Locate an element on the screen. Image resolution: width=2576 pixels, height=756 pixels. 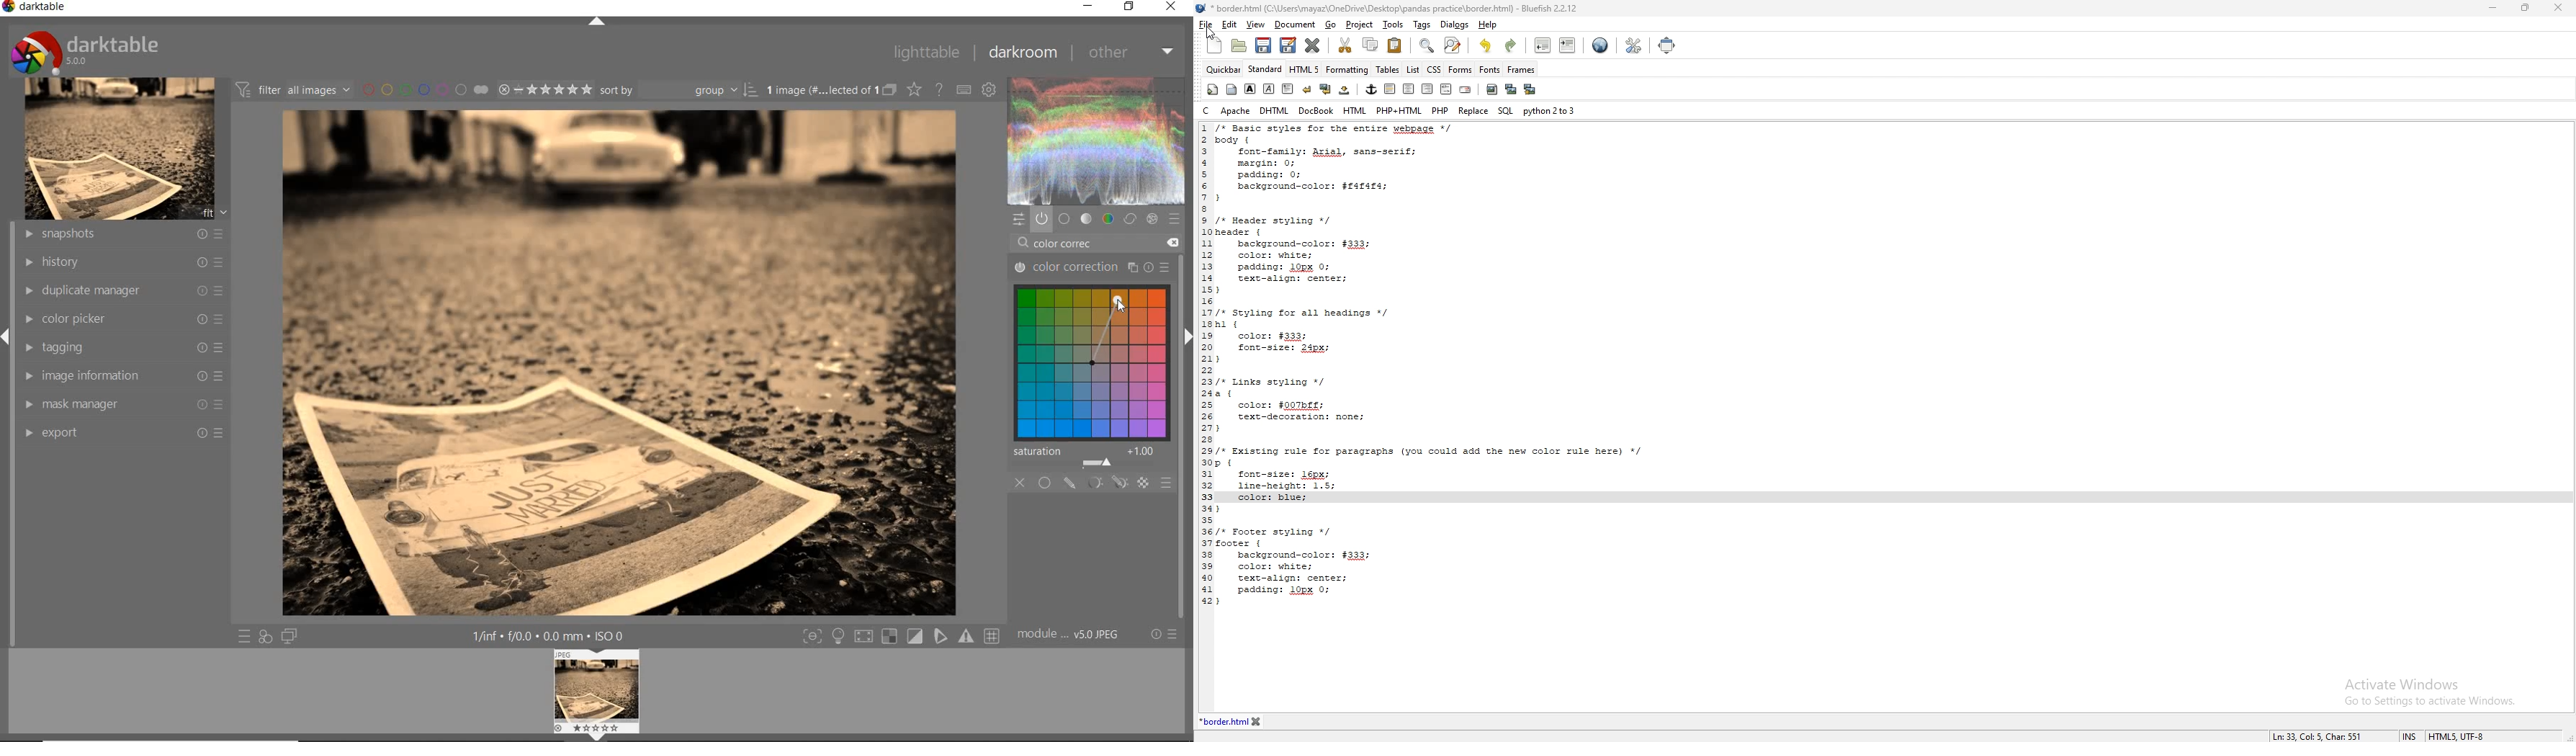
bluefish logo is located at coordinates (1202, 8).